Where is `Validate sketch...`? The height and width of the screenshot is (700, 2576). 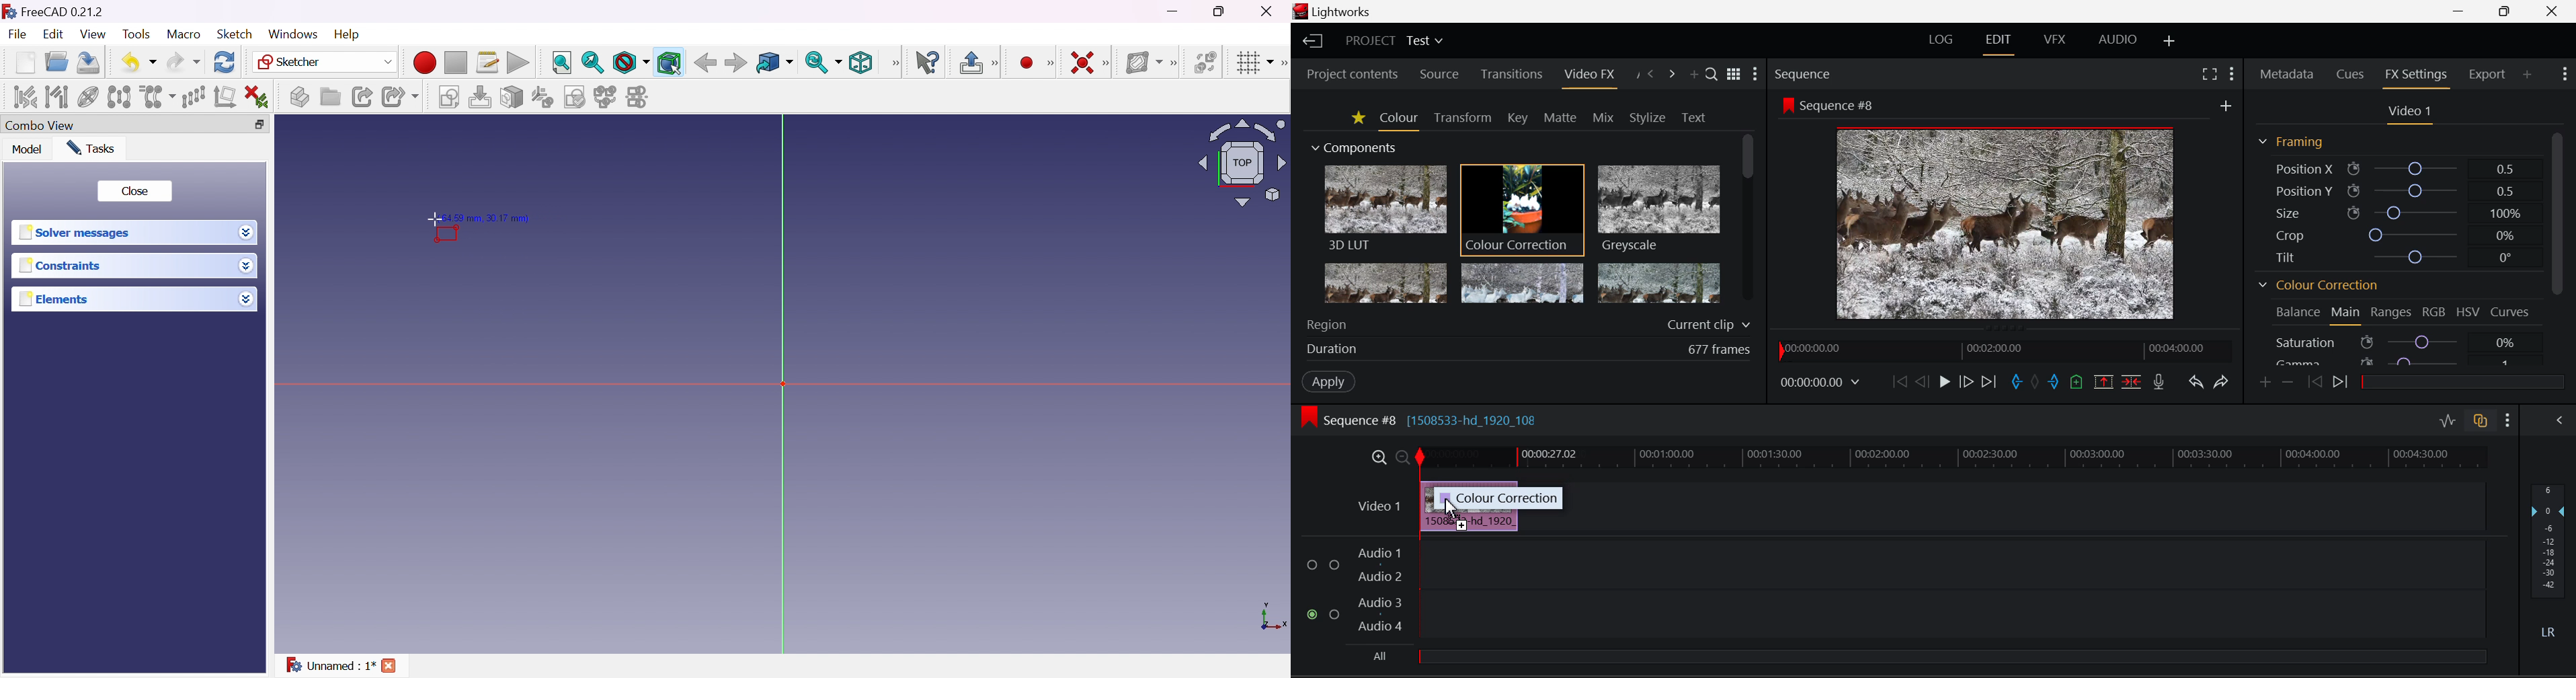
Validate sketch... is located at coordinates (574, 98).